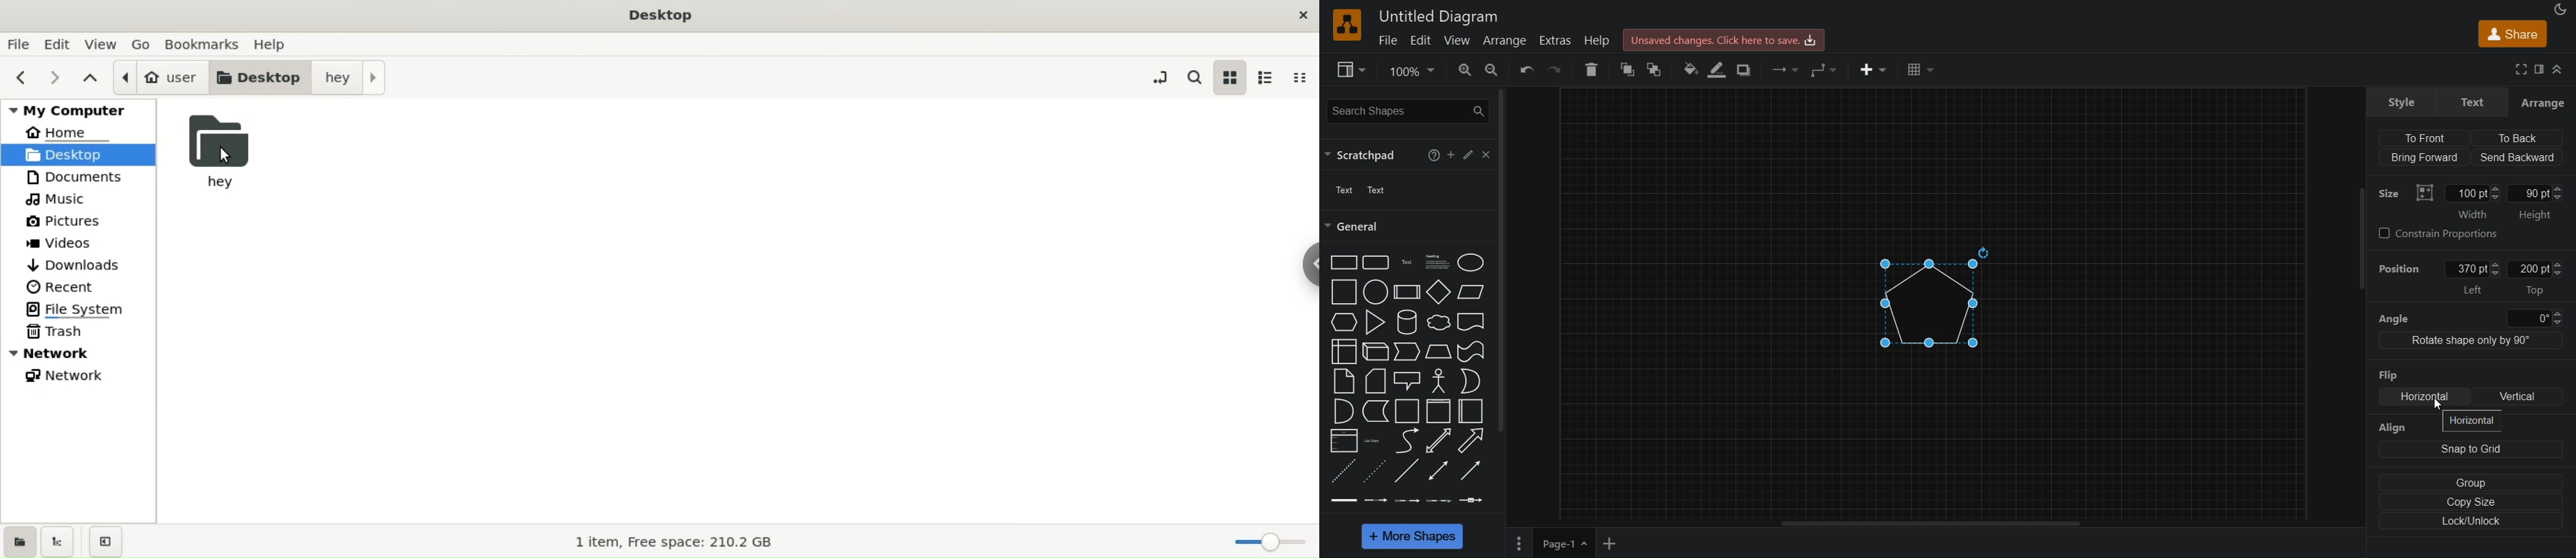 Image resolution: width=2576 pixels, height=560 pixels. What do you see at coordinates (1376, 381) in the screenshot?
I see `Card` at bounding box center [1376, 381].